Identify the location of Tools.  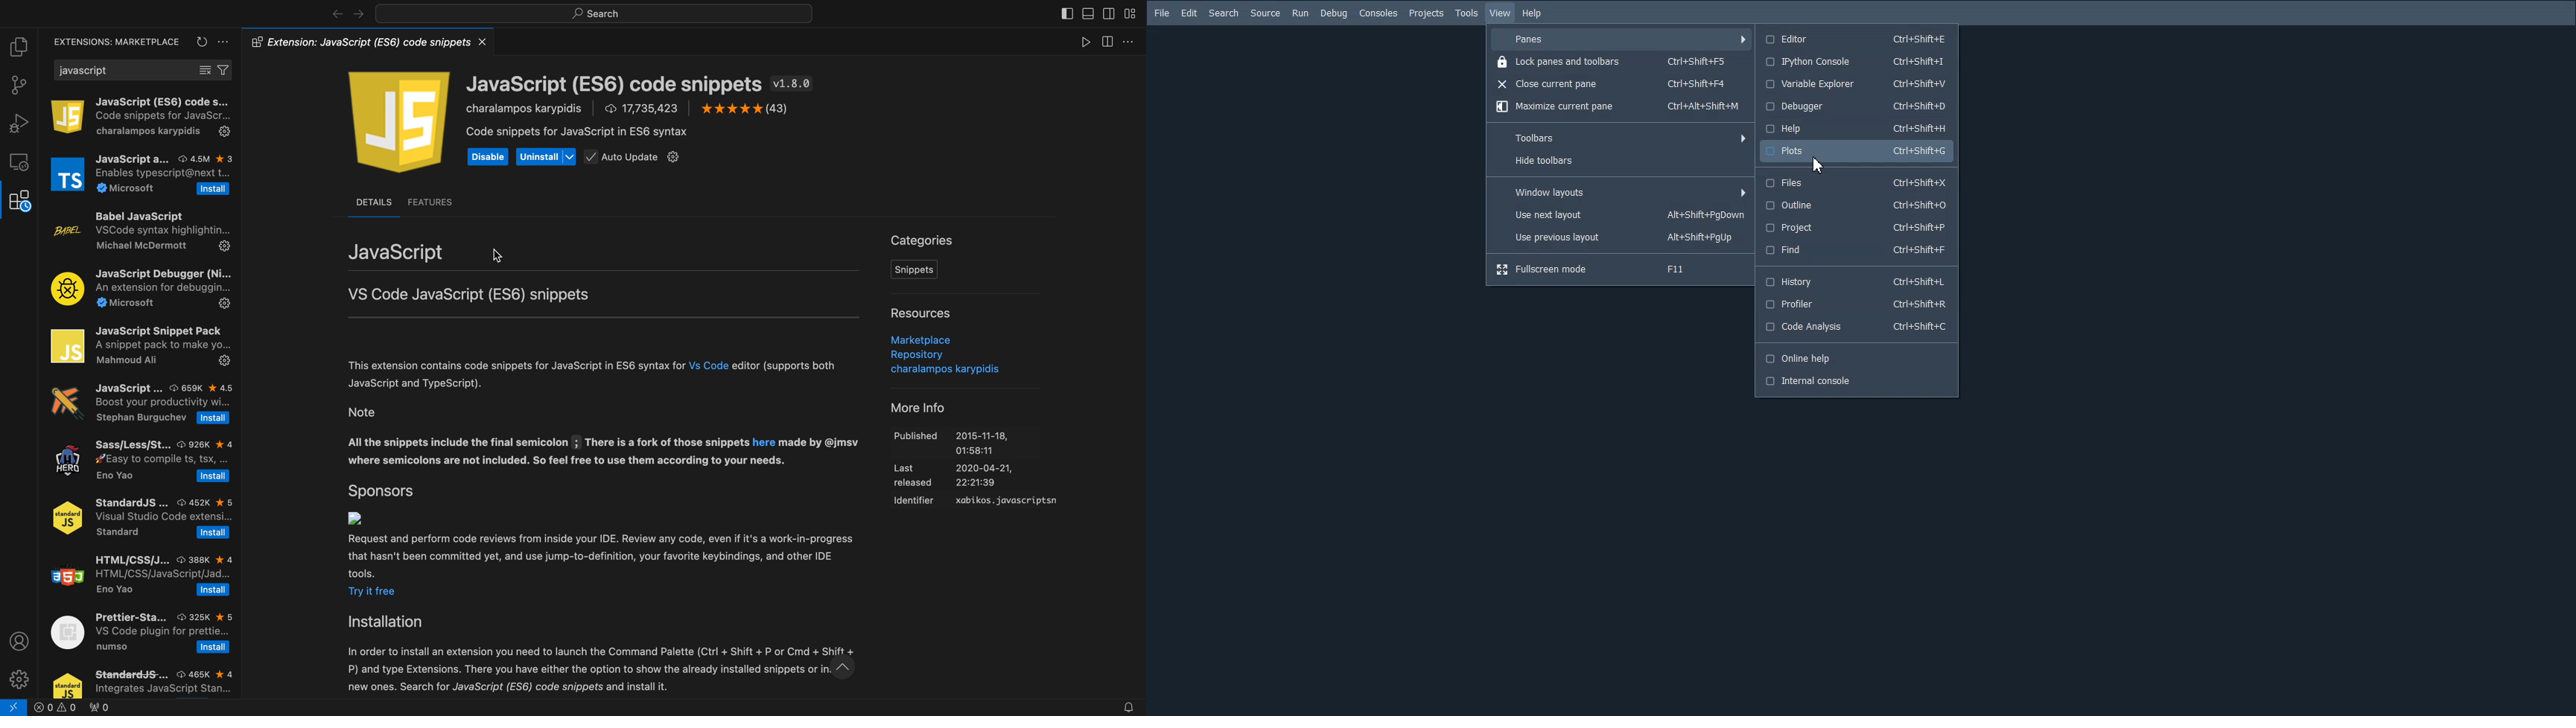
(1466, 13).